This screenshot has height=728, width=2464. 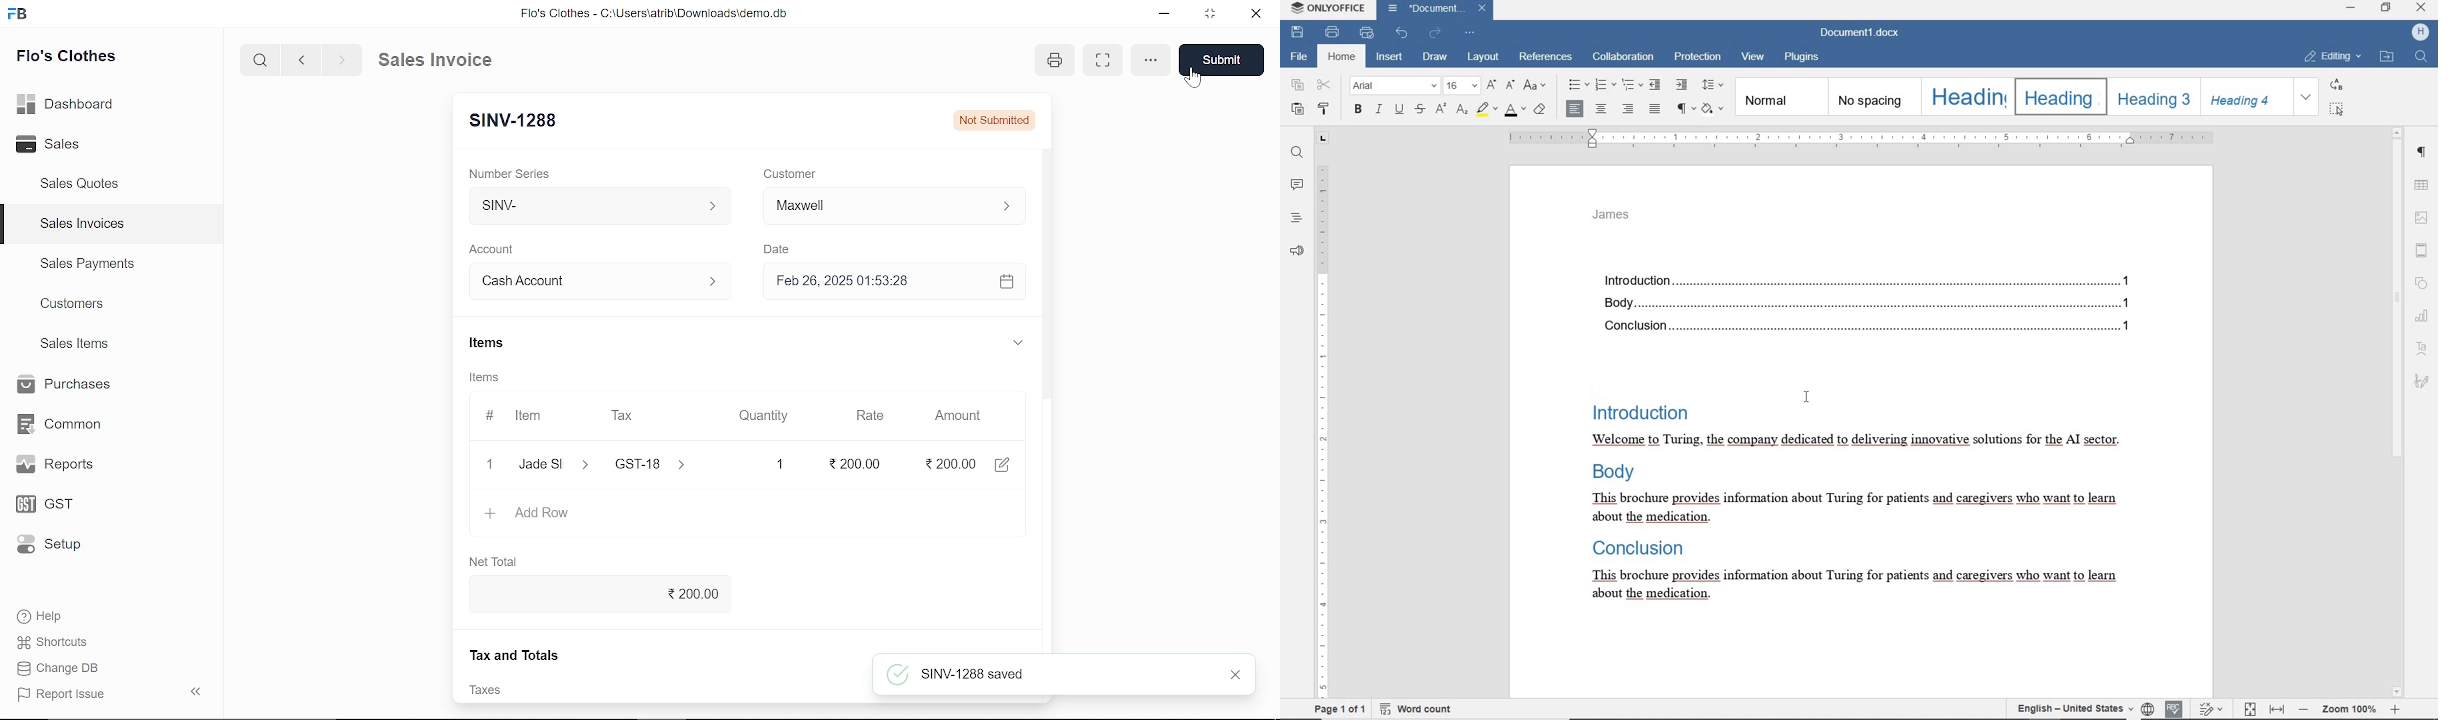 I want to click on document name, so click(x=1863, y=31).